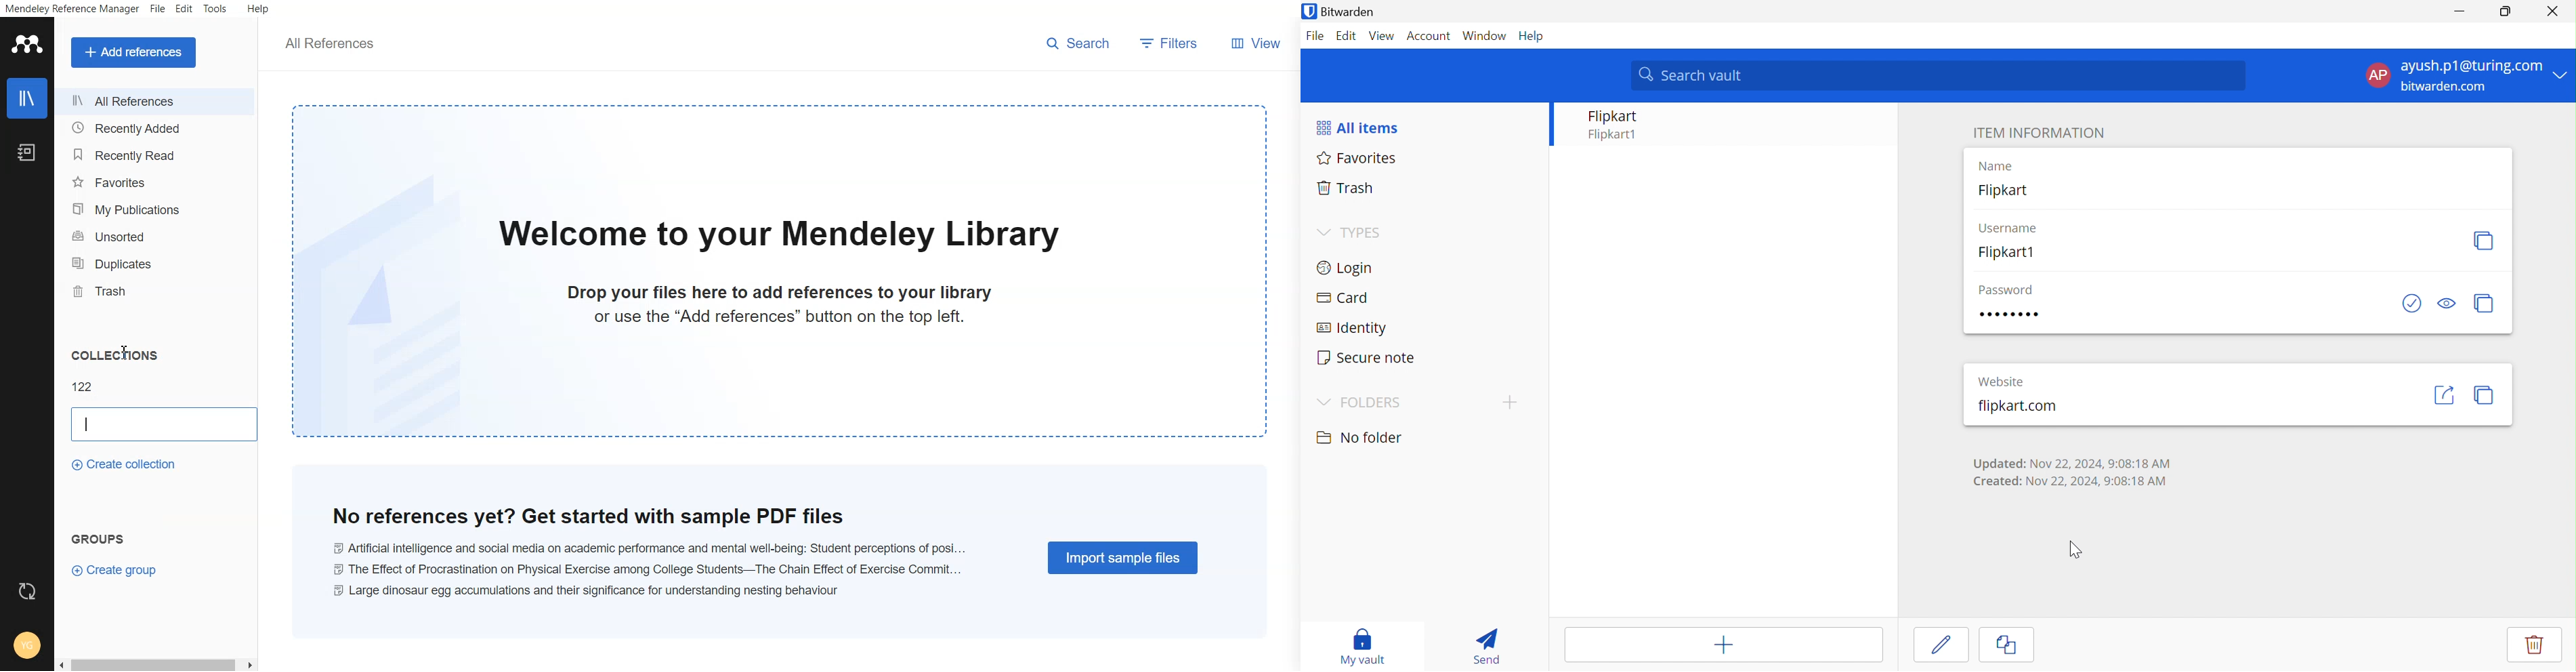 The image size is (2576, 672). I want to click on Trash, so click(158, 290).